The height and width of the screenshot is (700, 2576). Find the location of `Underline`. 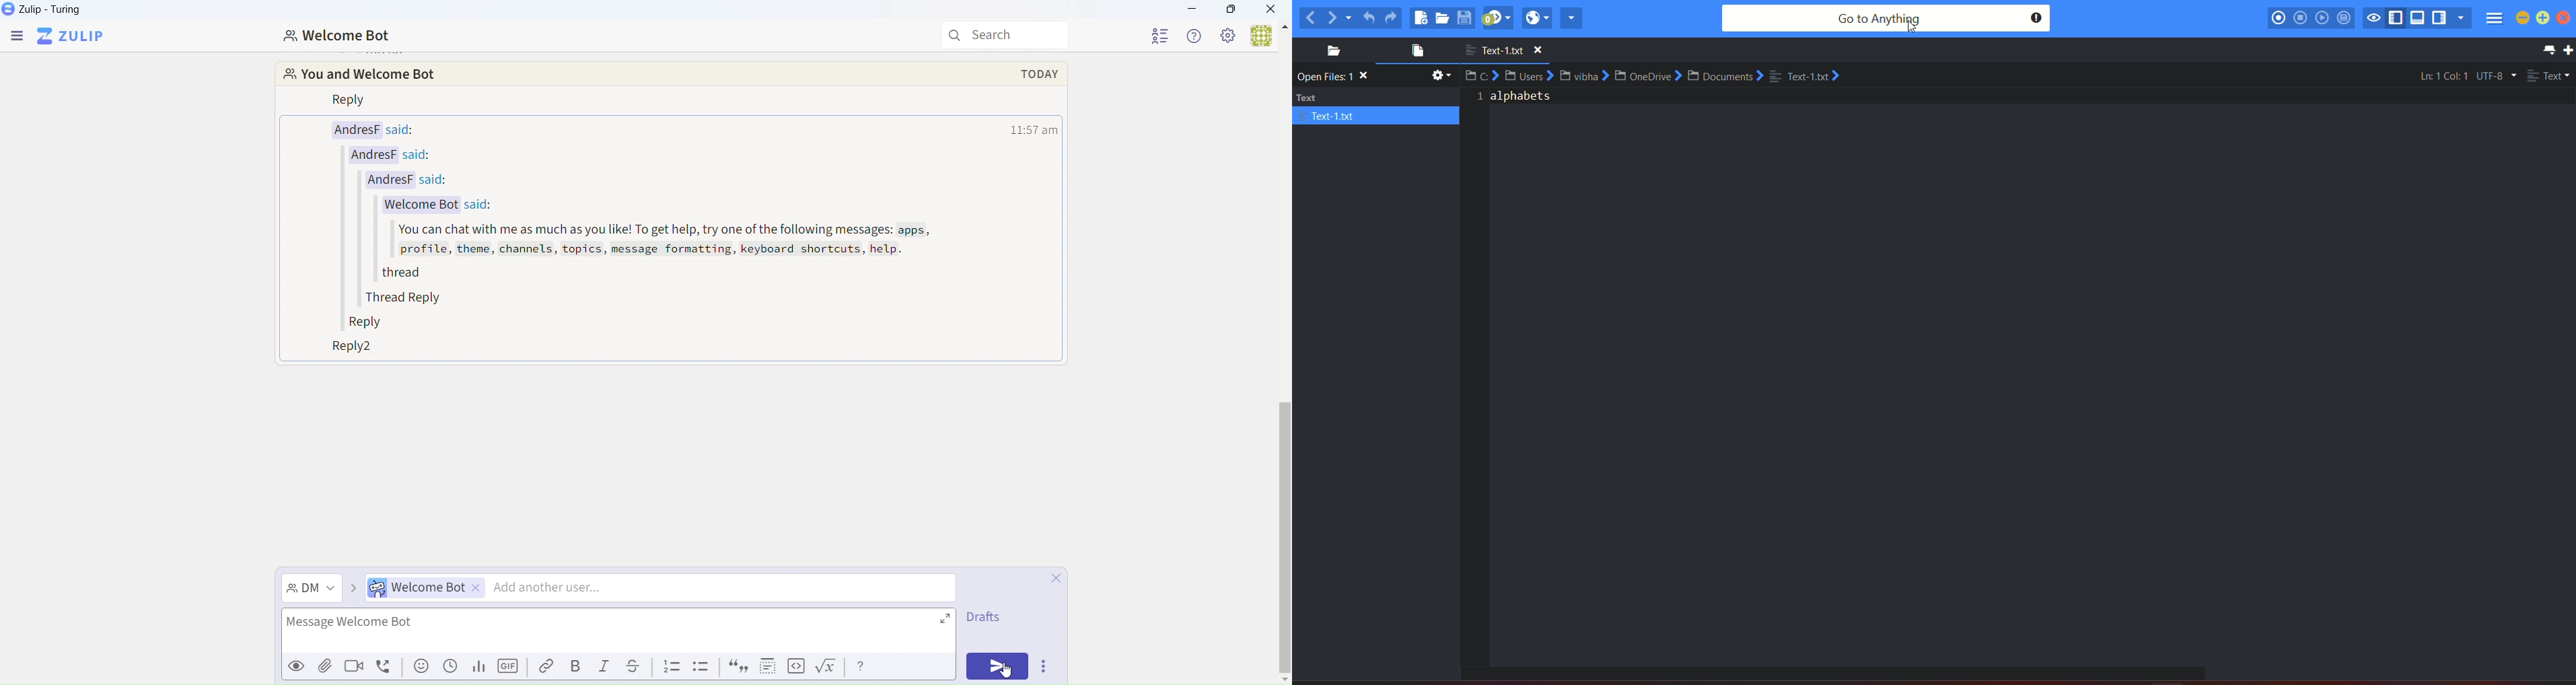

Underline is located at coordinates (637, 667).